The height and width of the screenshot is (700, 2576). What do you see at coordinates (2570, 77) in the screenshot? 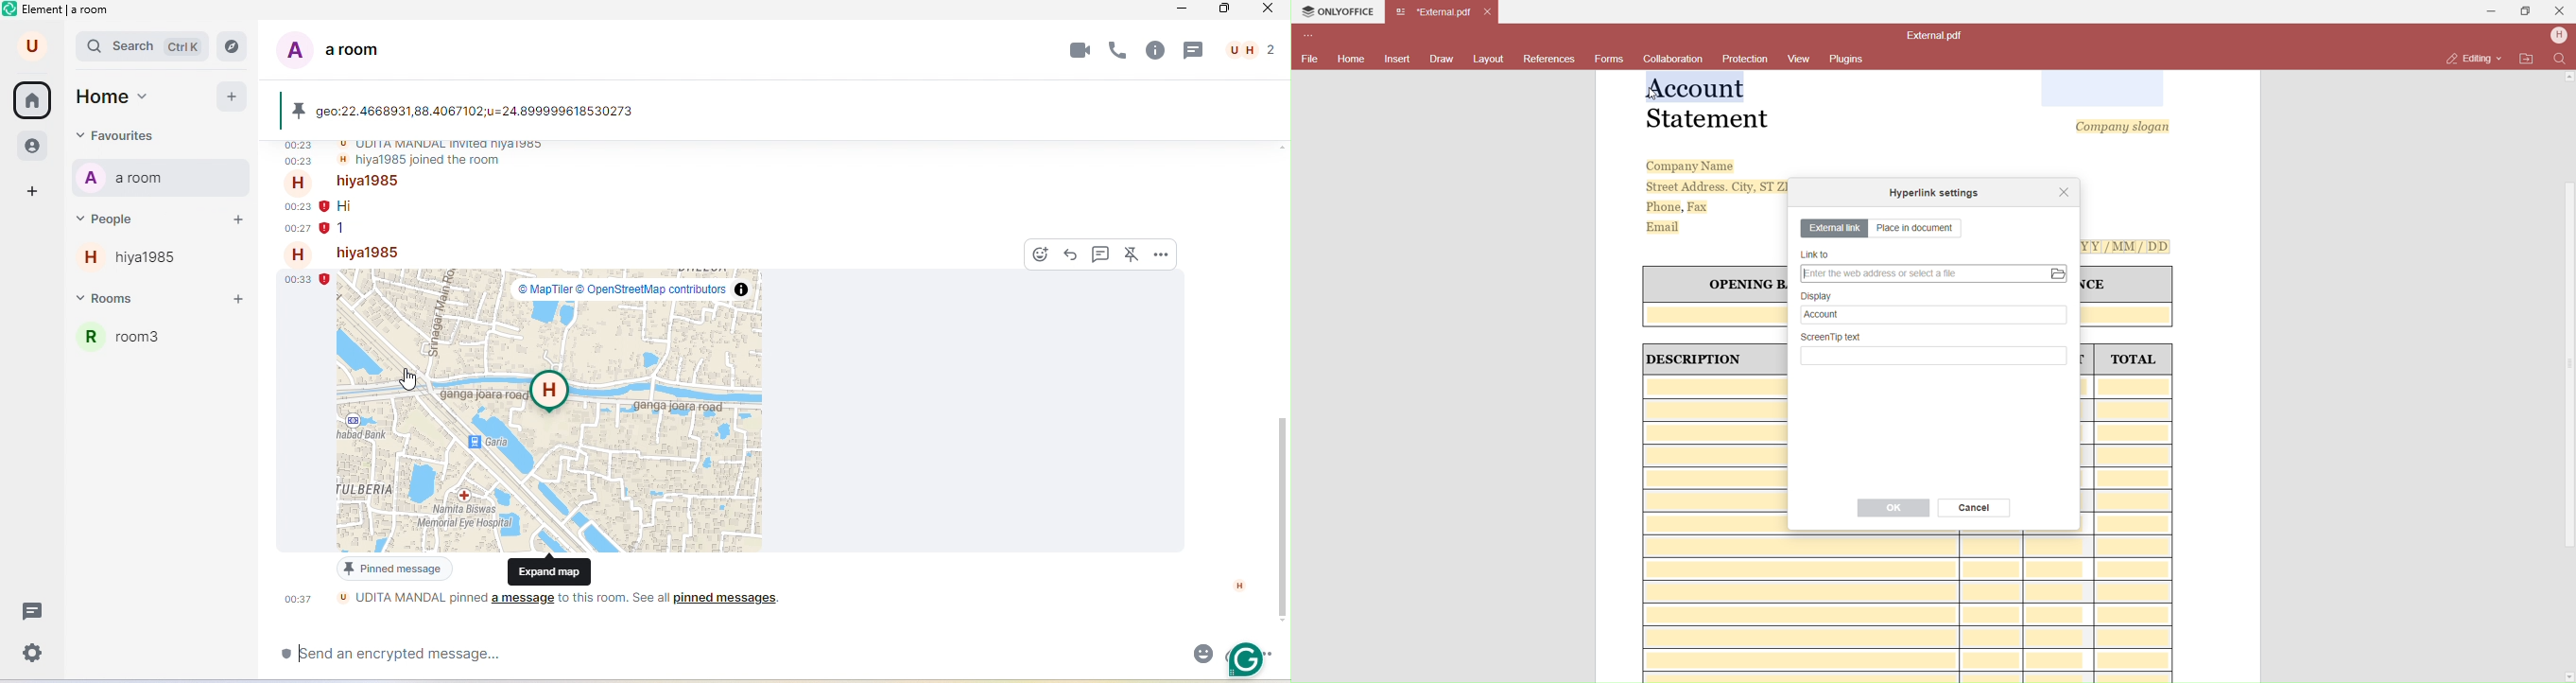
I see `Scroll Up` at bounding box center [2570, 77].